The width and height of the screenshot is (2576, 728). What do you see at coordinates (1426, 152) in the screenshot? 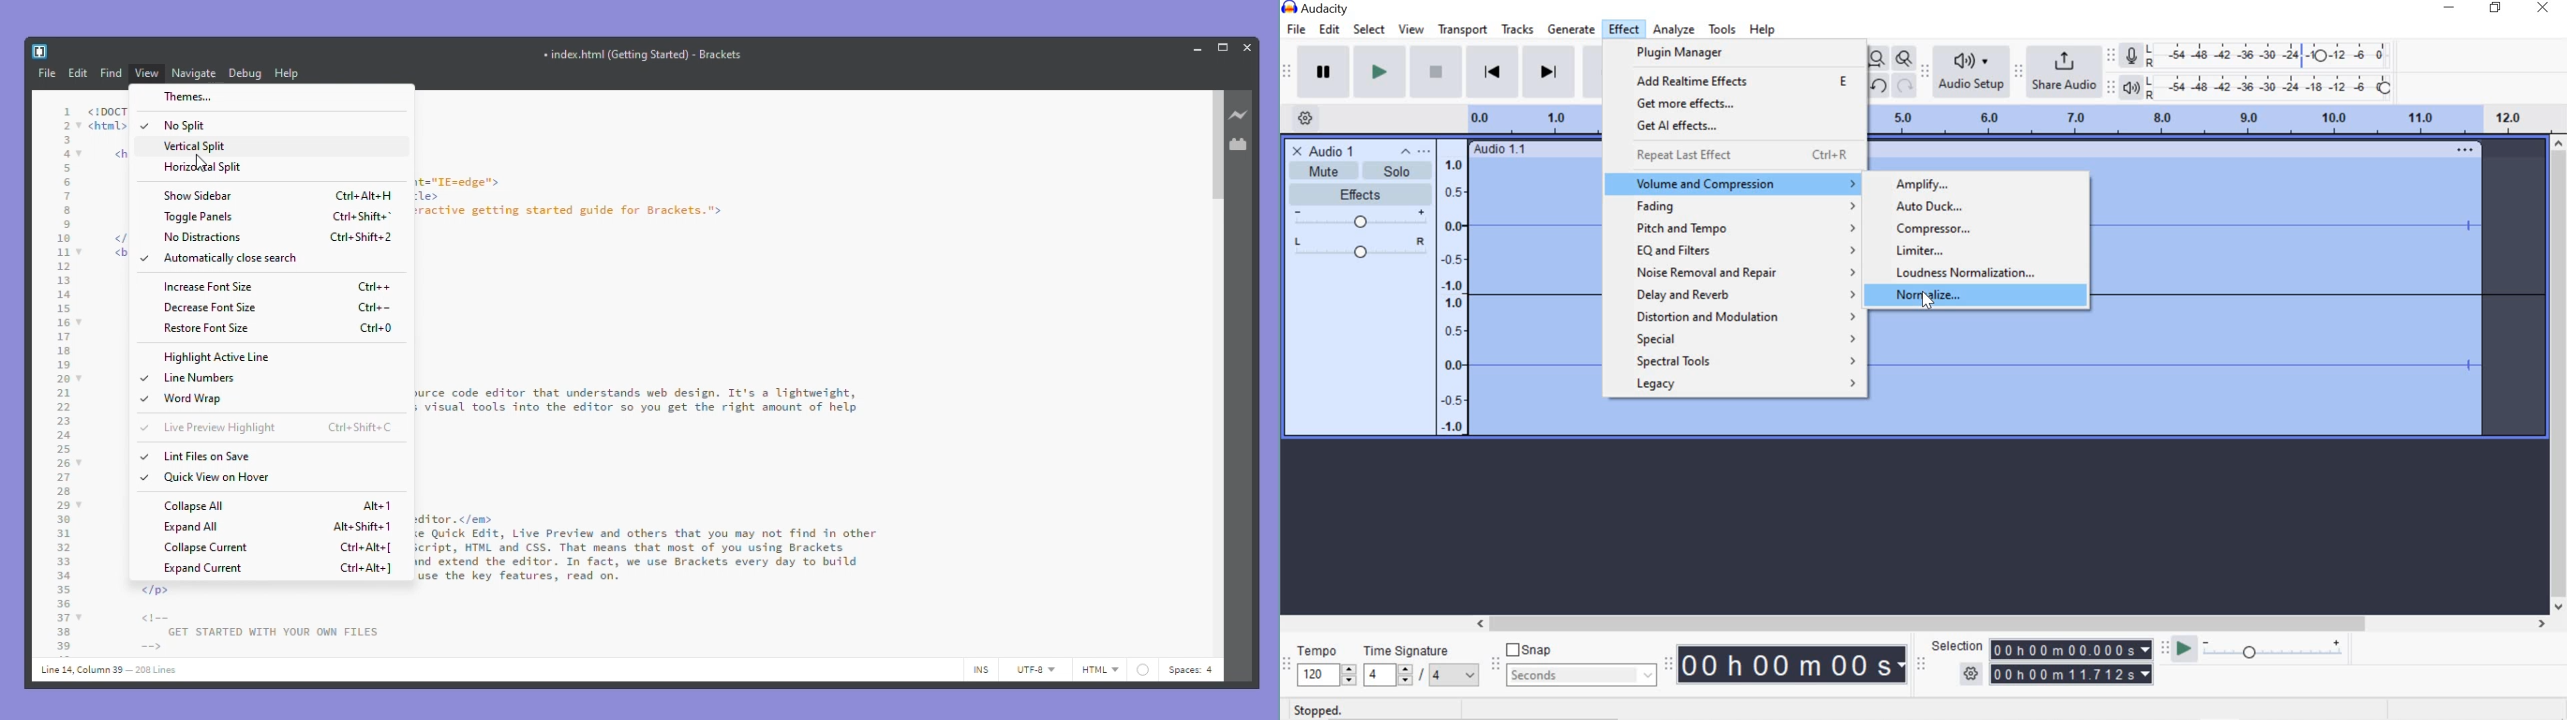
I see `Open menu` at bounding box center [1426, 152].